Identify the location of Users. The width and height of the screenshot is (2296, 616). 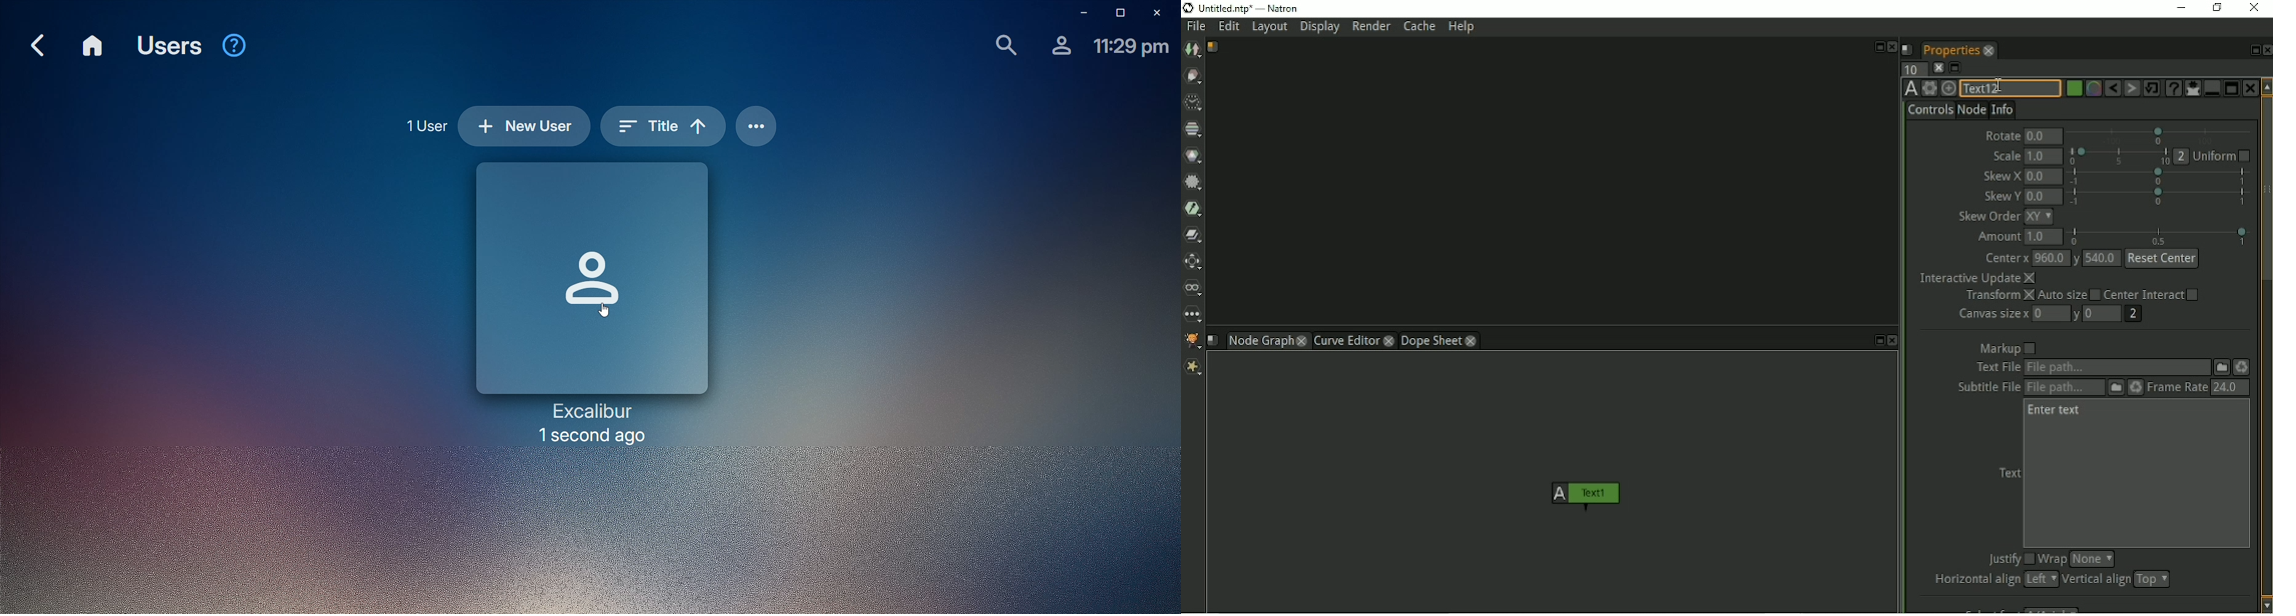
(170, 49).